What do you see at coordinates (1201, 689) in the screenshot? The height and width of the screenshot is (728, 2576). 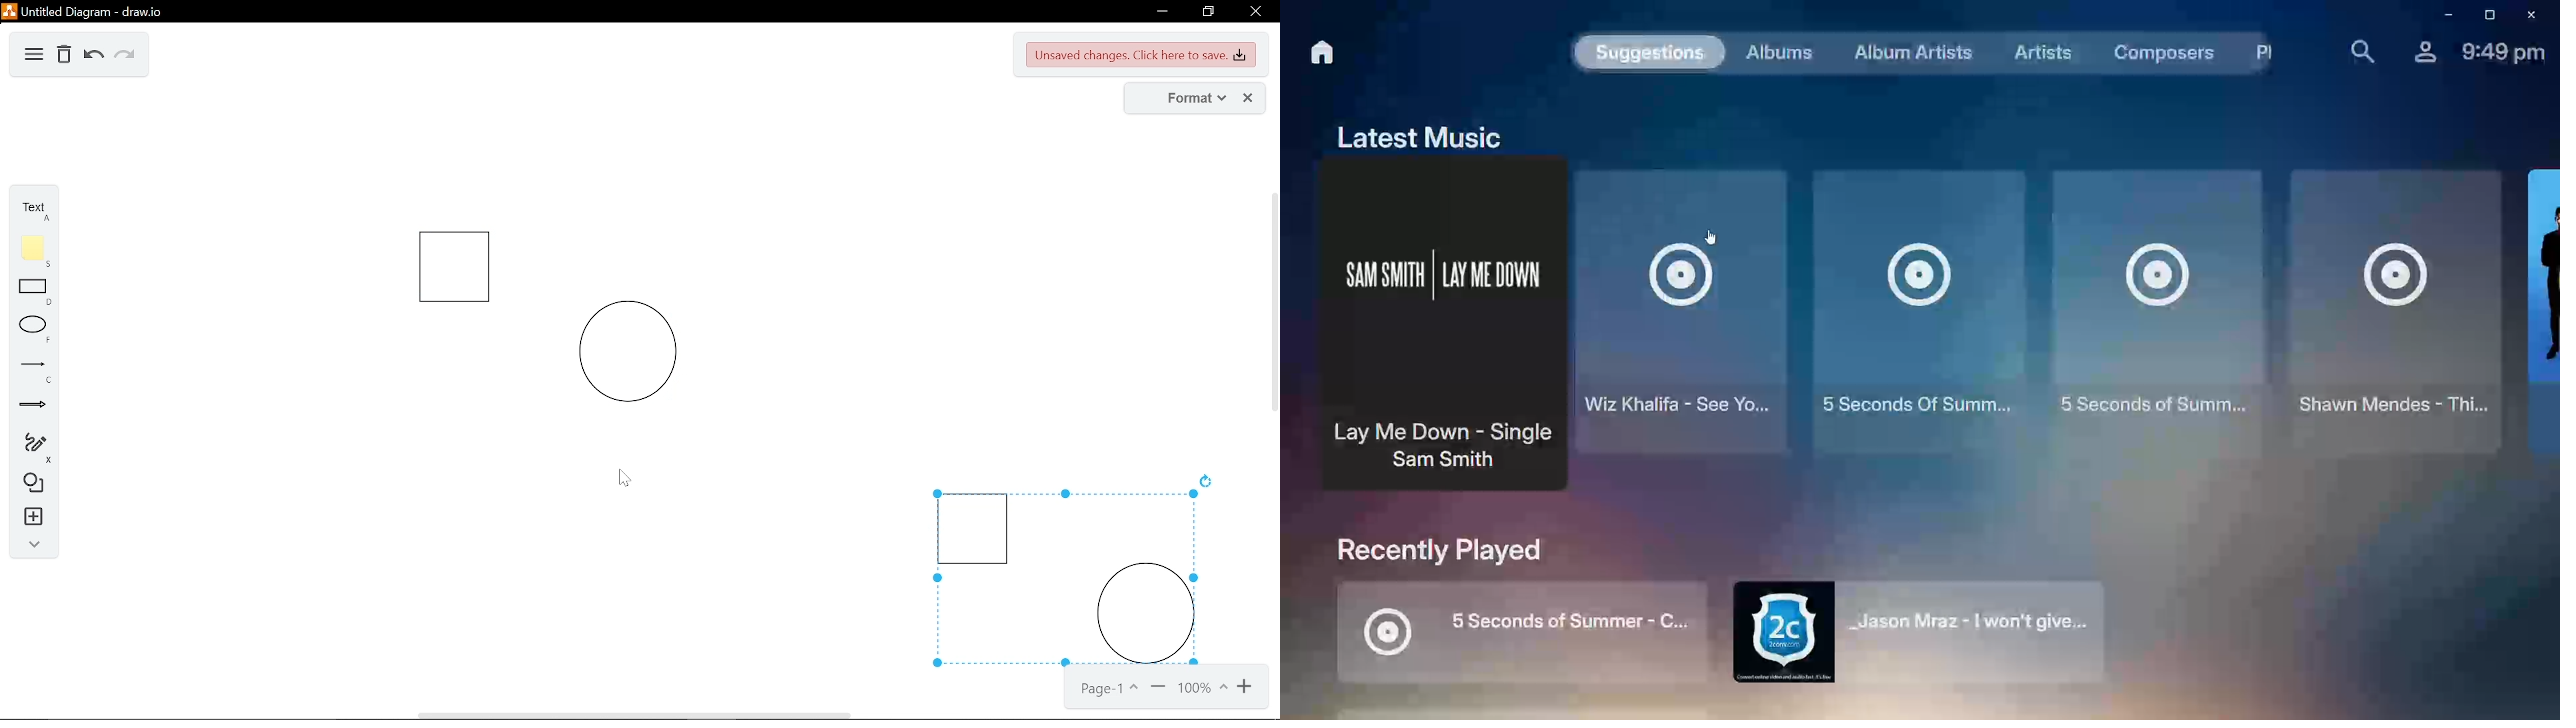 I see `current zoom` at bounding box center [1201, 689].